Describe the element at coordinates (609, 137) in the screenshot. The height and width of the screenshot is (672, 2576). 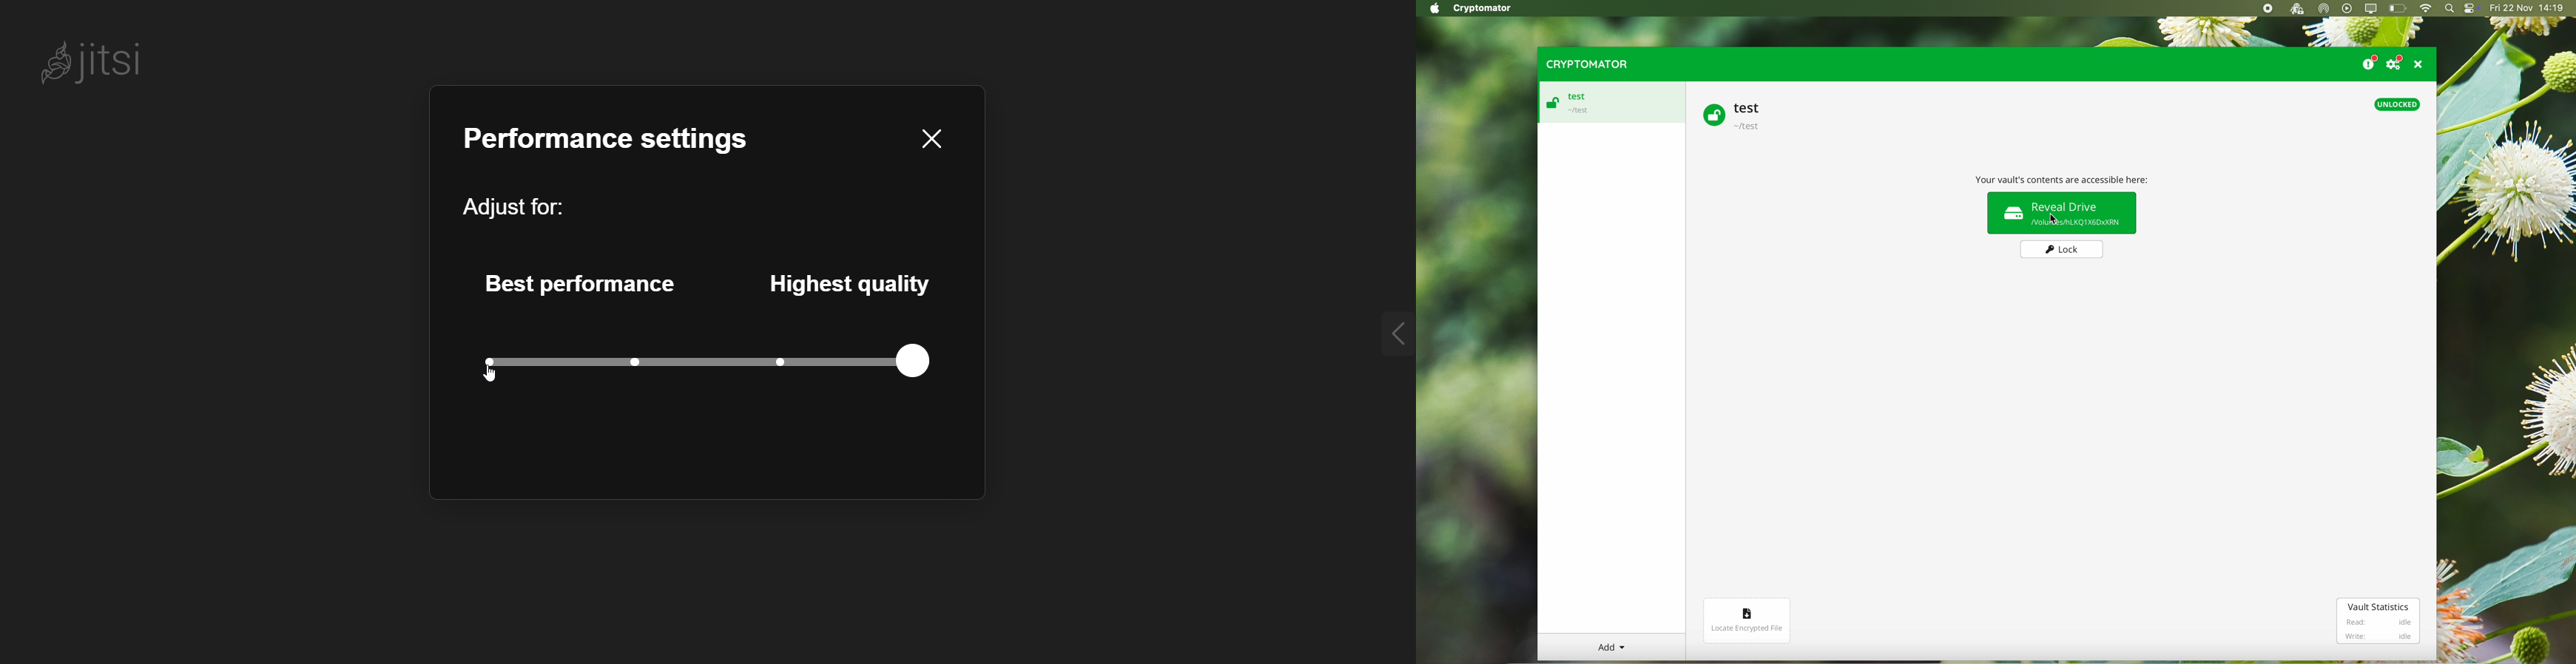
I see `performance setting` at that location.